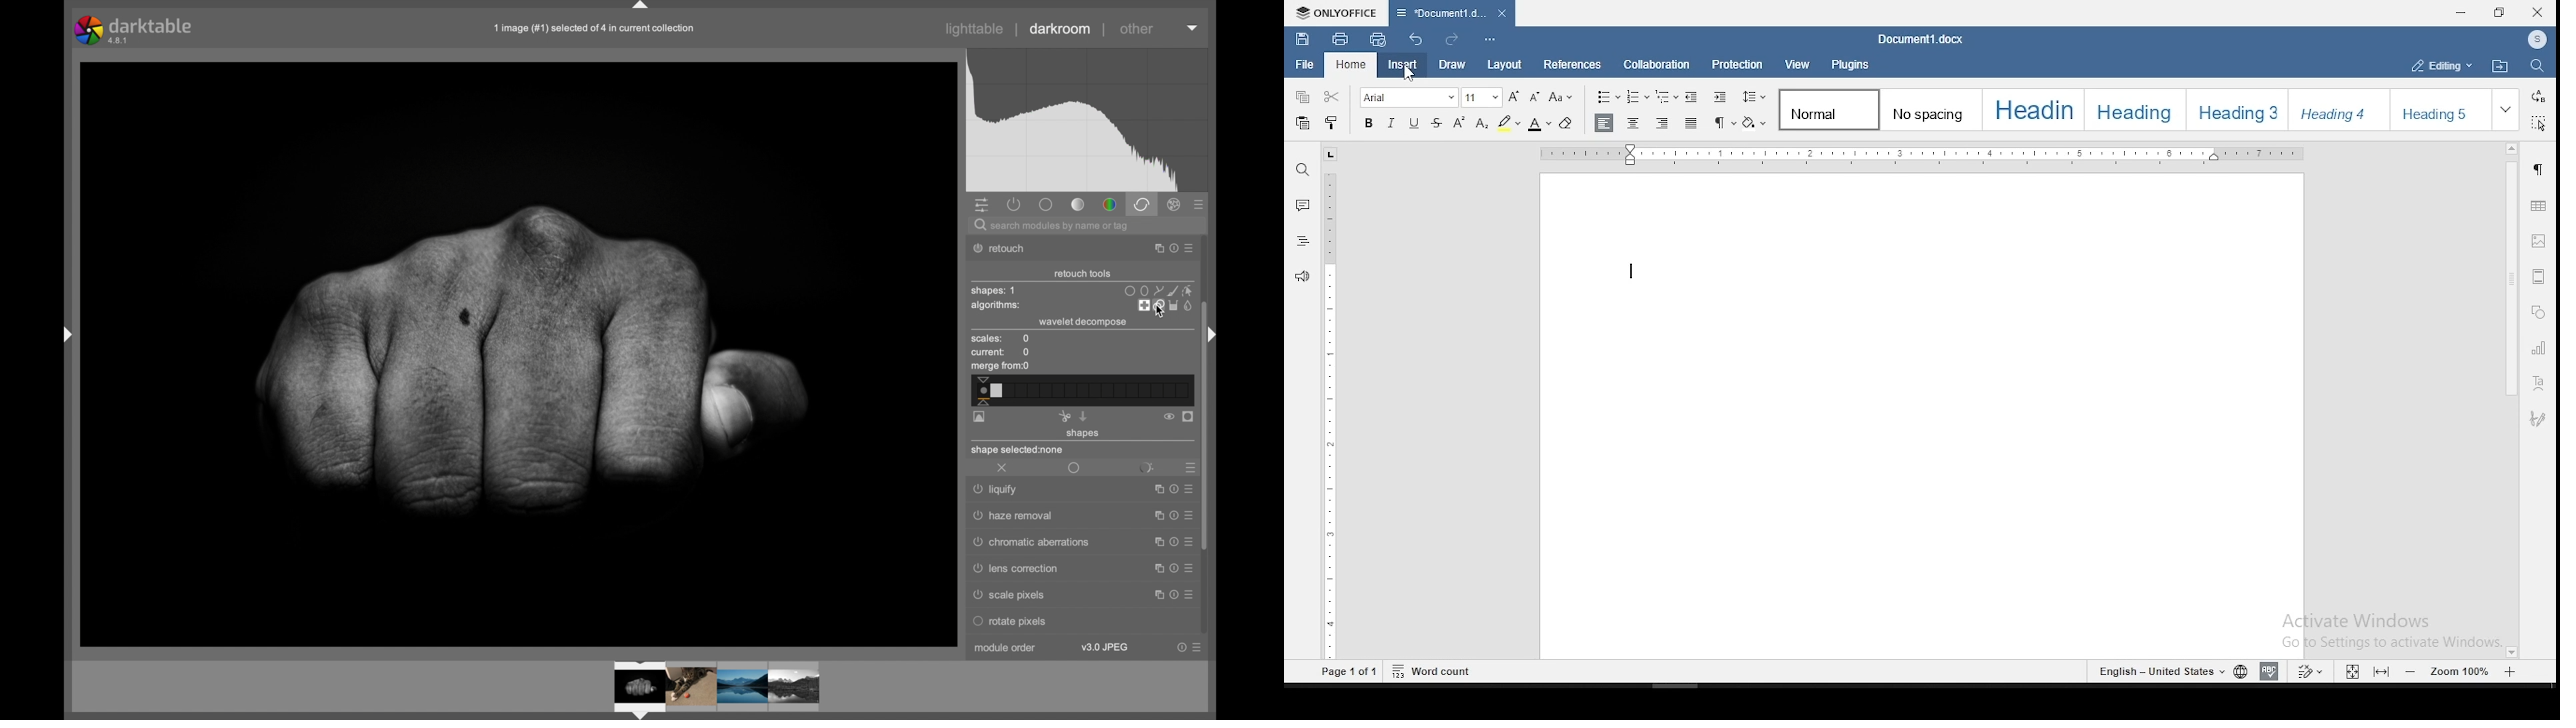  I want to click on more options, so click(1189, 515).